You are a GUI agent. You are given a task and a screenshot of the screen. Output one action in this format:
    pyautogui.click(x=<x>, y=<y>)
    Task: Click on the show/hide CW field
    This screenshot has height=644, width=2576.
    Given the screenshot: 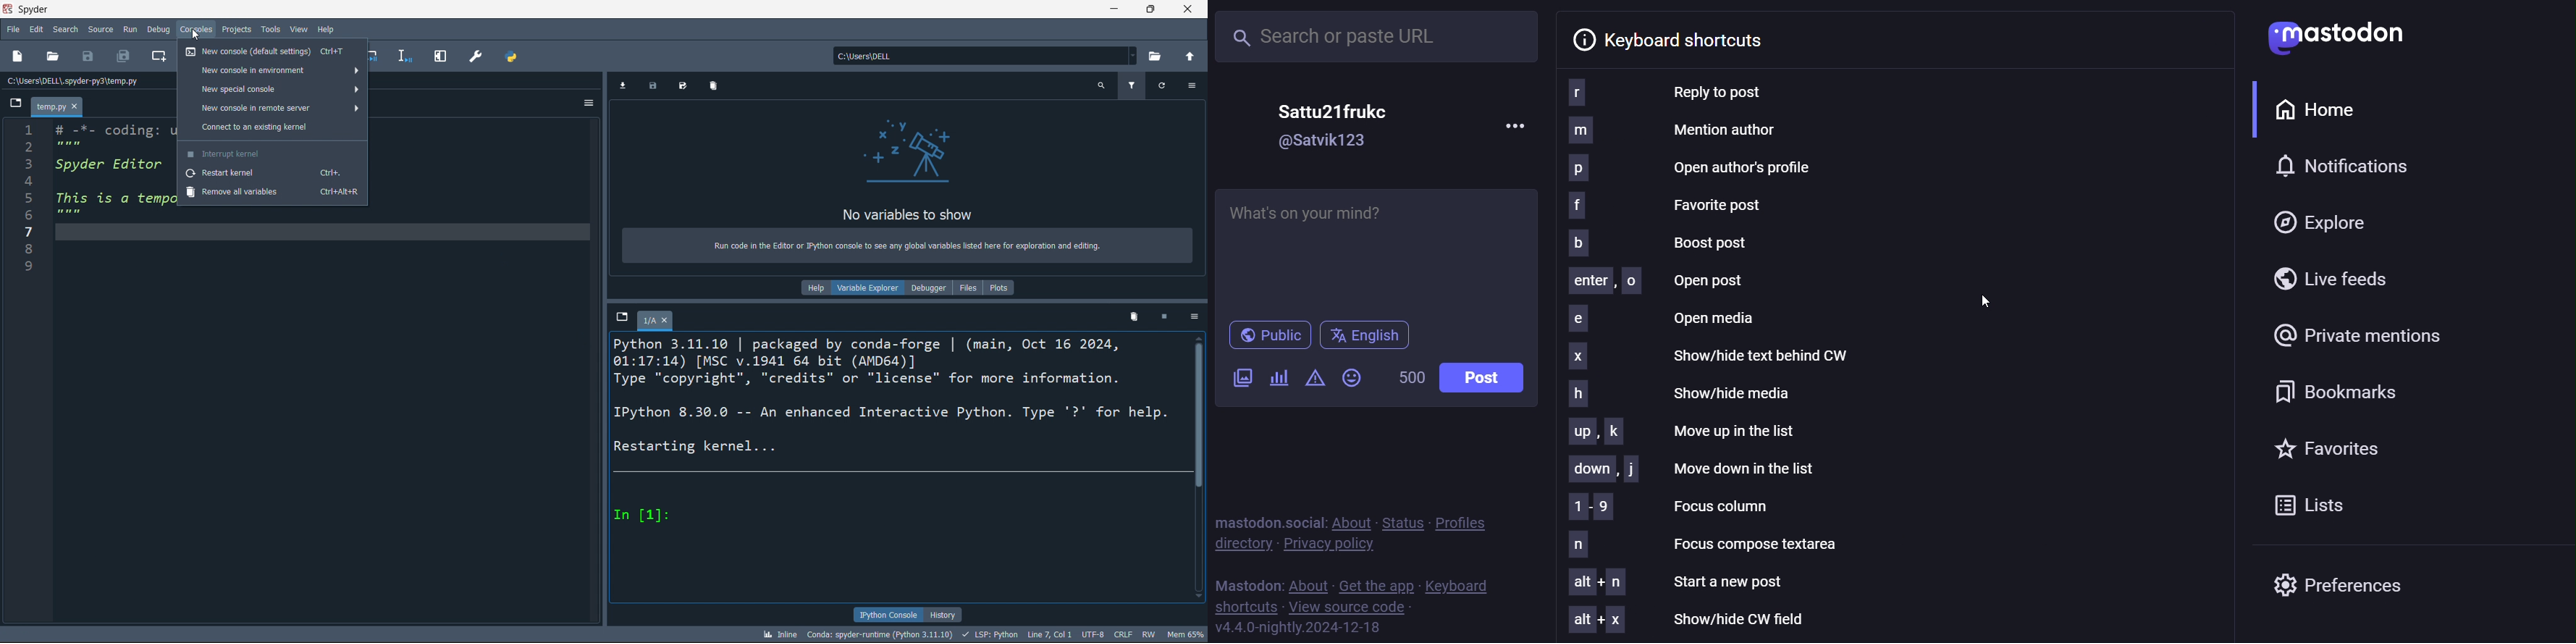 What is the action you would take?
    pyautogui.click(x=1693, y=620)
    